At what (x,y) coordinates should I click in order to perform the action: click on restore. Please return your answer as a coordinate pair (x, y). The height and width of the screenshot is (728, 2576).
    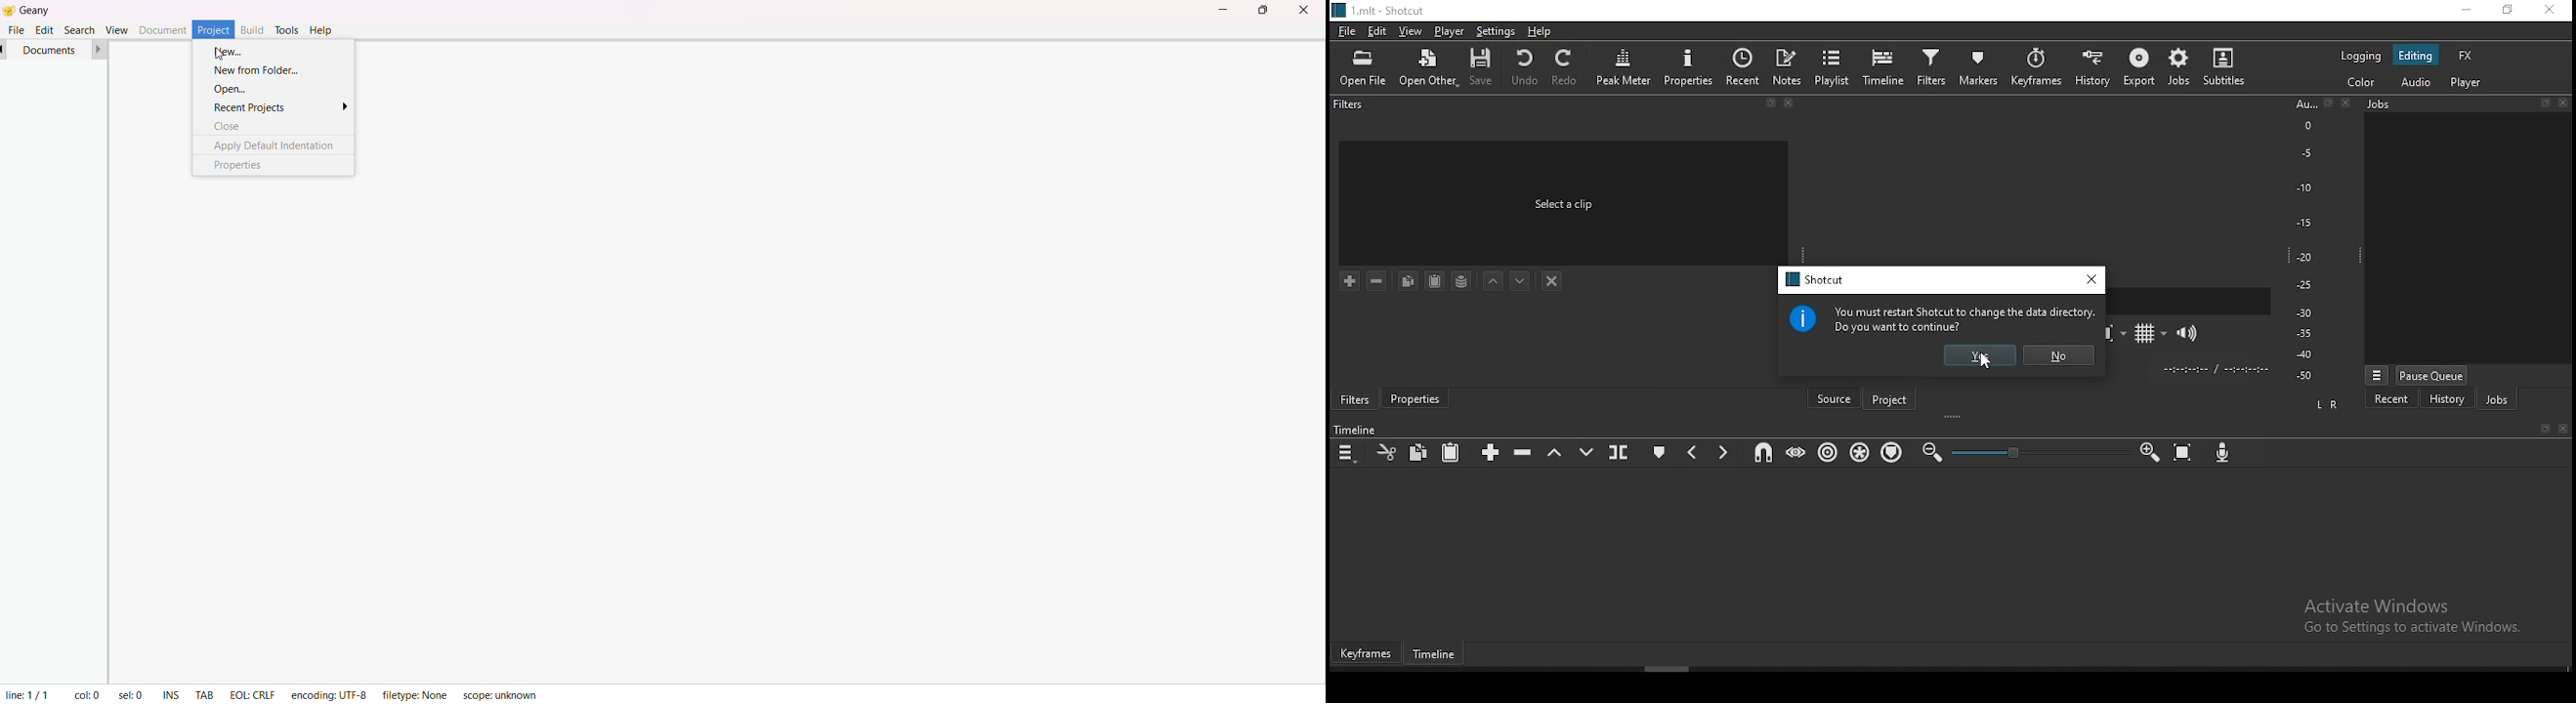
    Looking at the image, I should click on (2507, 11).